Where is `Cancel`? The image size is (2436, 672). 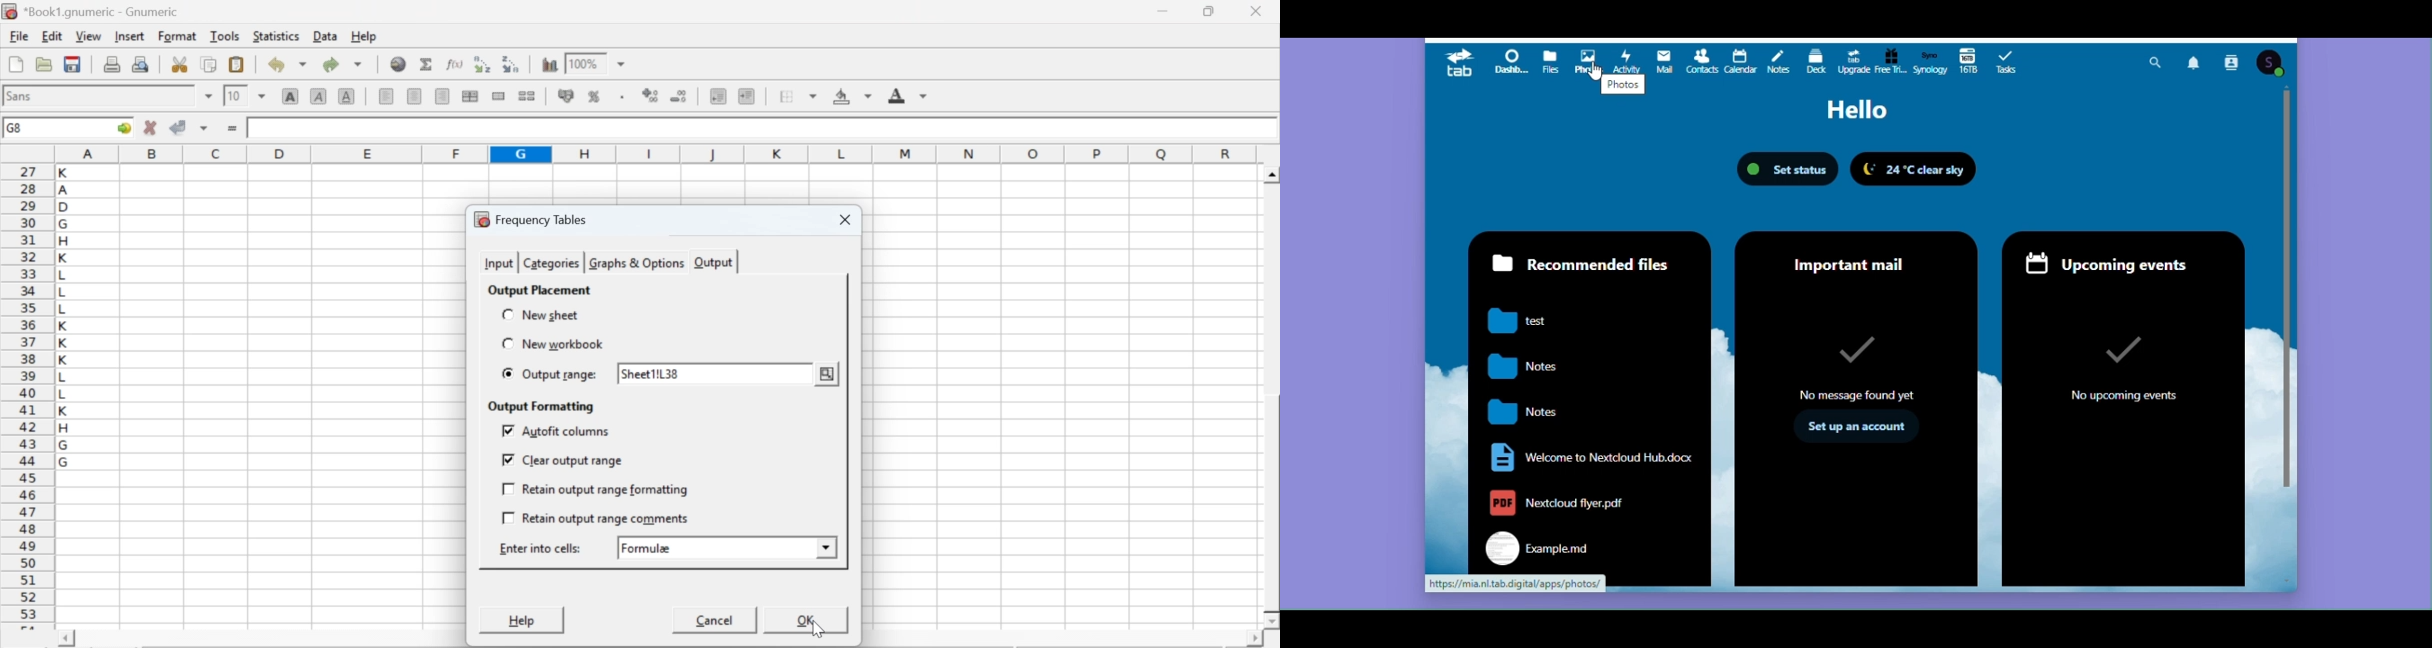
Cancel is located at coordinates (716, 623).